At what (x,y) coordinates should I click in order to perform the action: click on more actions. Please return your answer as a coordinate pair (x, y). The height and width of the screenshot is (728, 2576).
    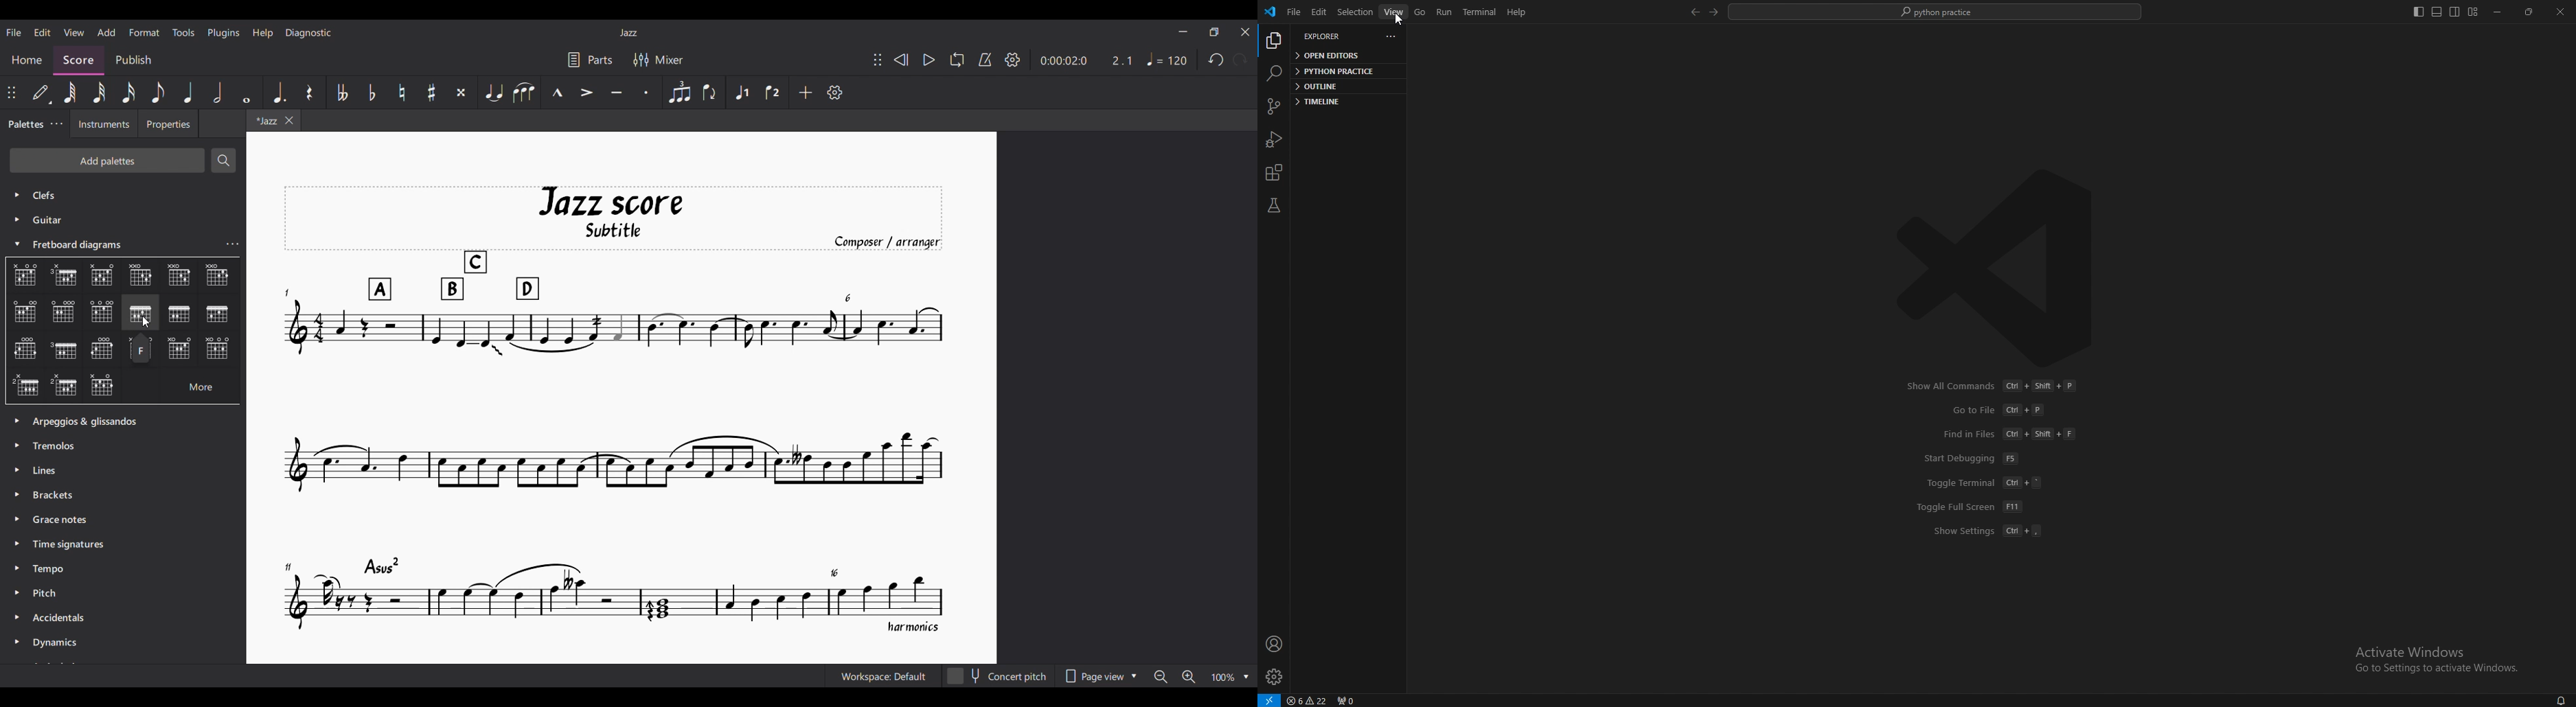
    Looking at the image, I should click on (1391, 36).